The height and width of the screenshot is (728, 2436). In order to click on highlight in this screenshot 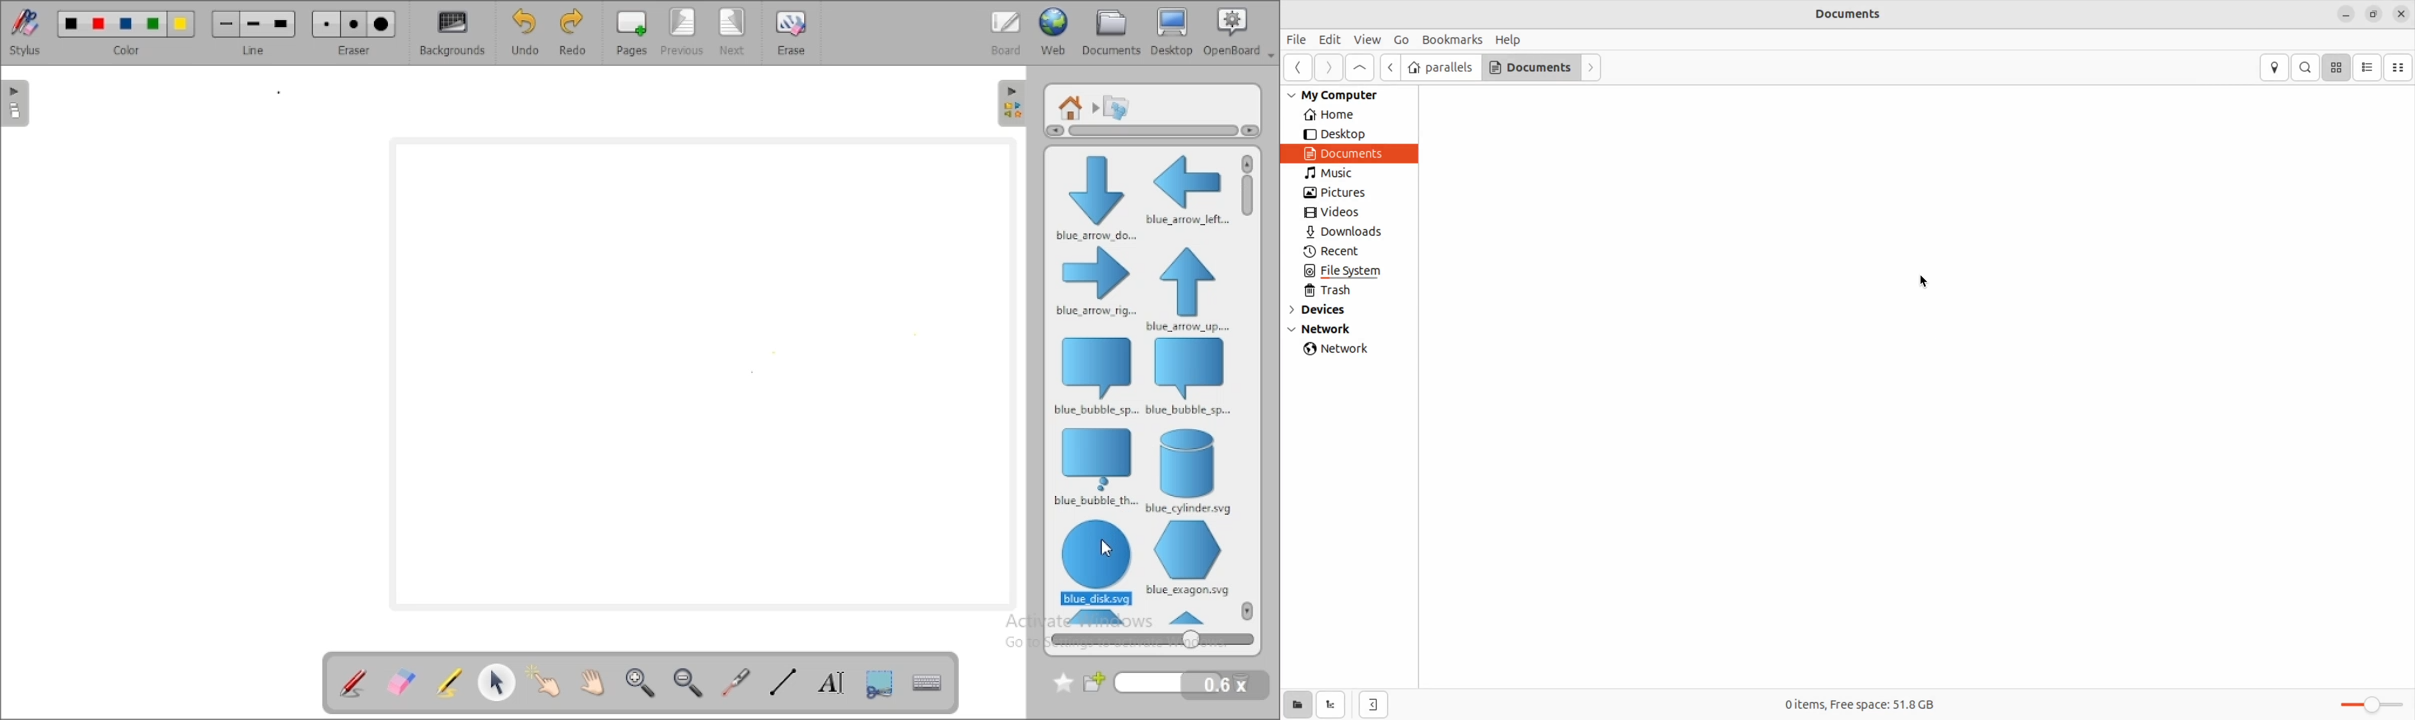, I will do `click(448, 681)`.